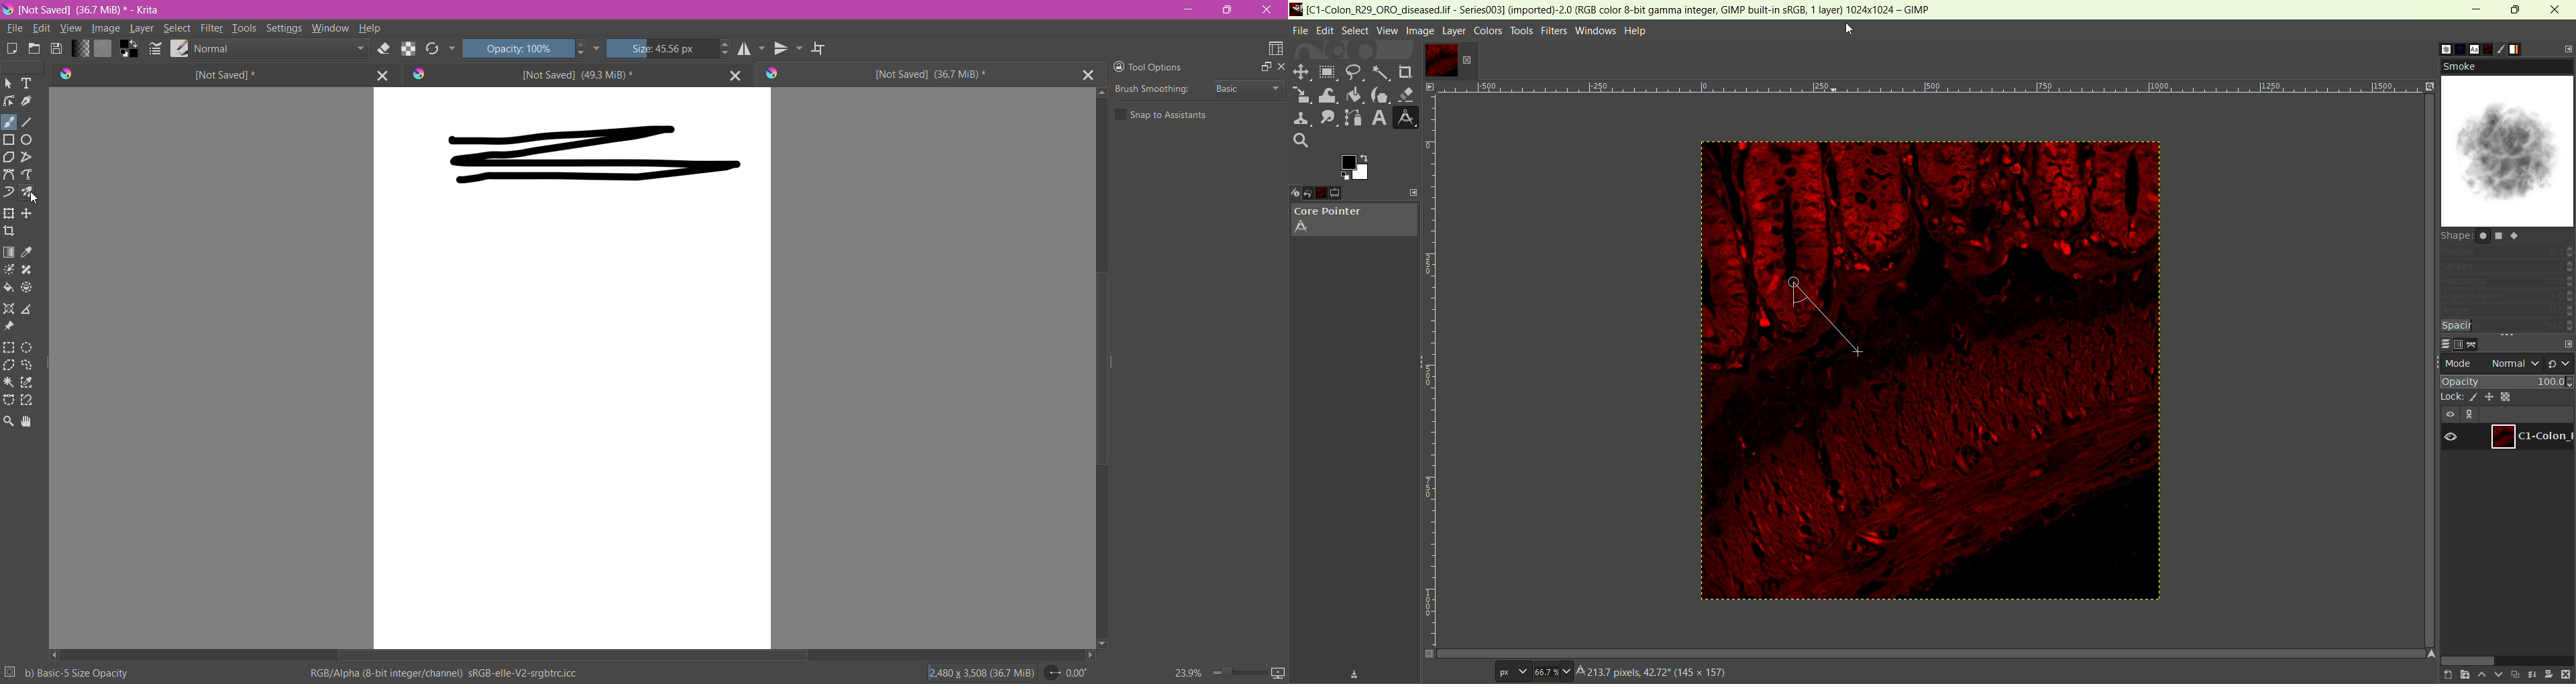  I want to click on Vertical Mirror Tool, so click(789, 49).